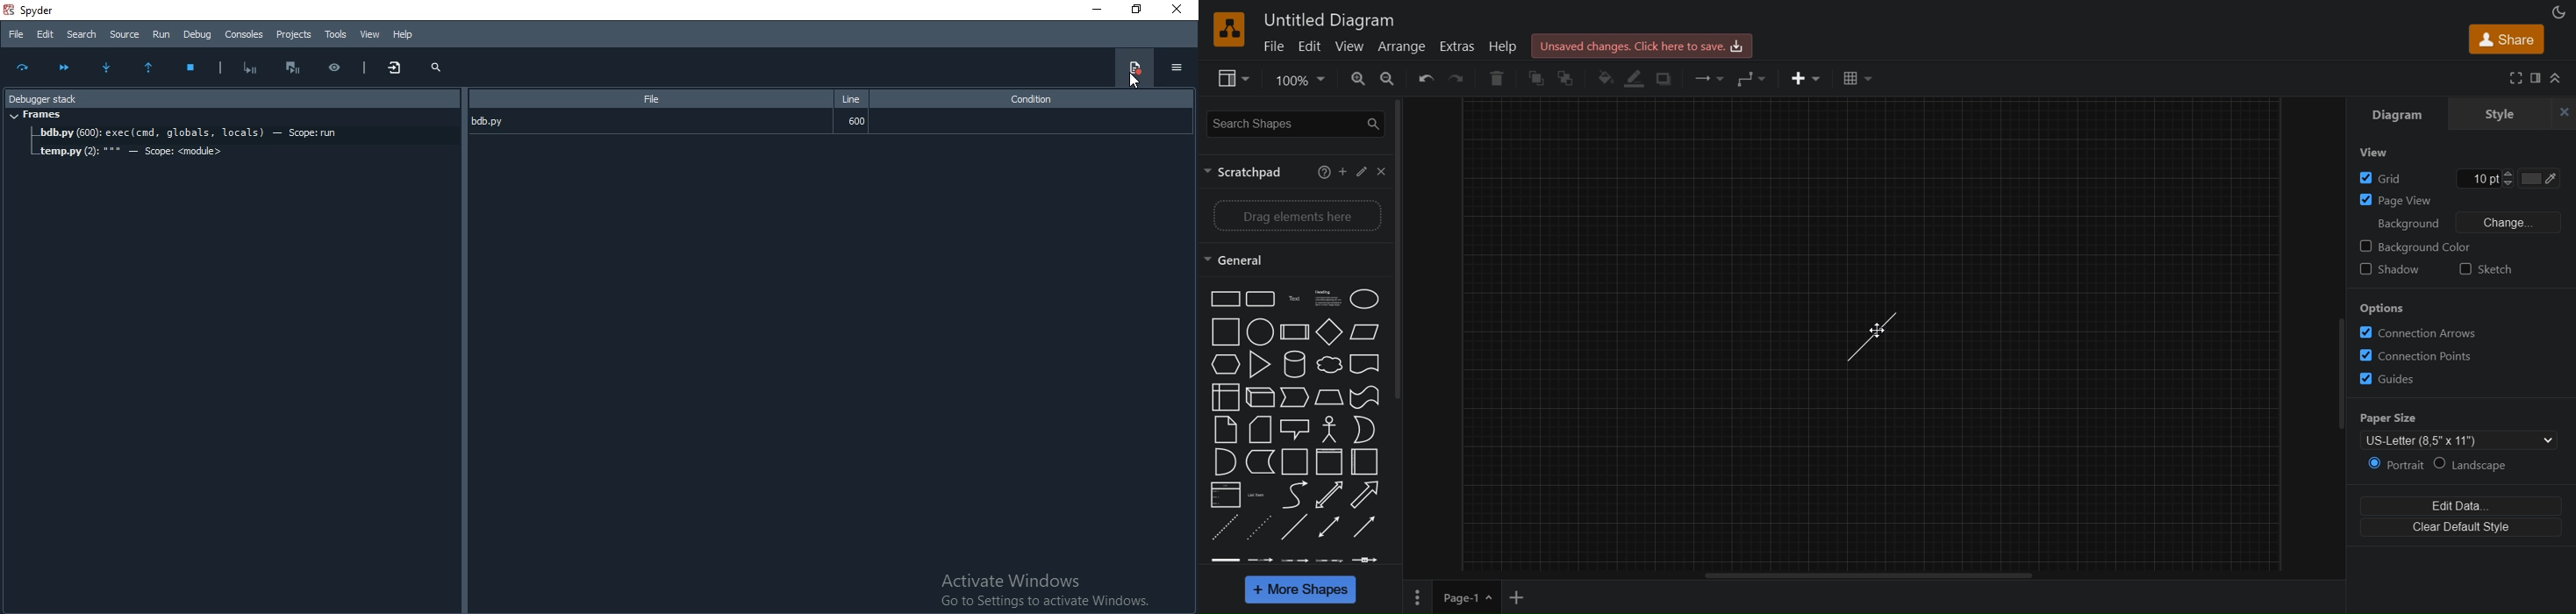 The width and height of the screenshot is (2576, 616). What do you see at coordinates (1418, 597) in the screenshot?
I see `page` at bounding box center [1418, 597].